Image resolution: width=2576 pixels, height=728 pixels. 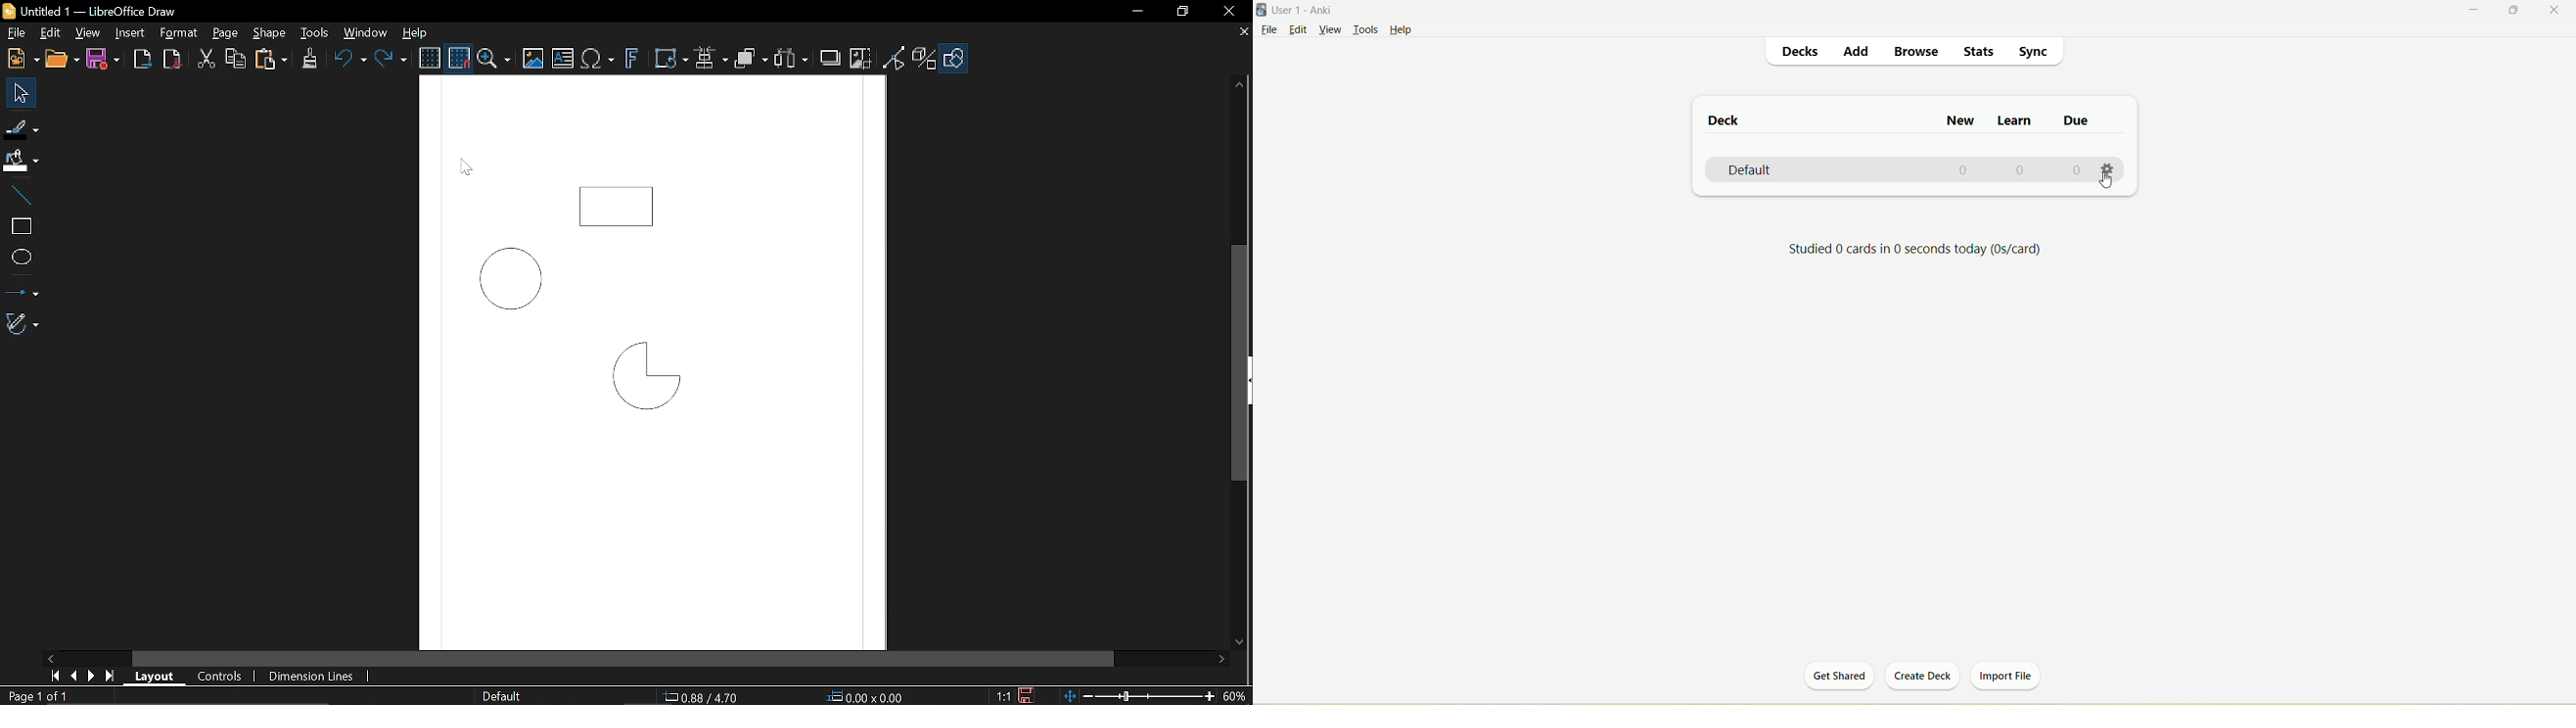 I want to click on First page, so click(x=53, y=677).